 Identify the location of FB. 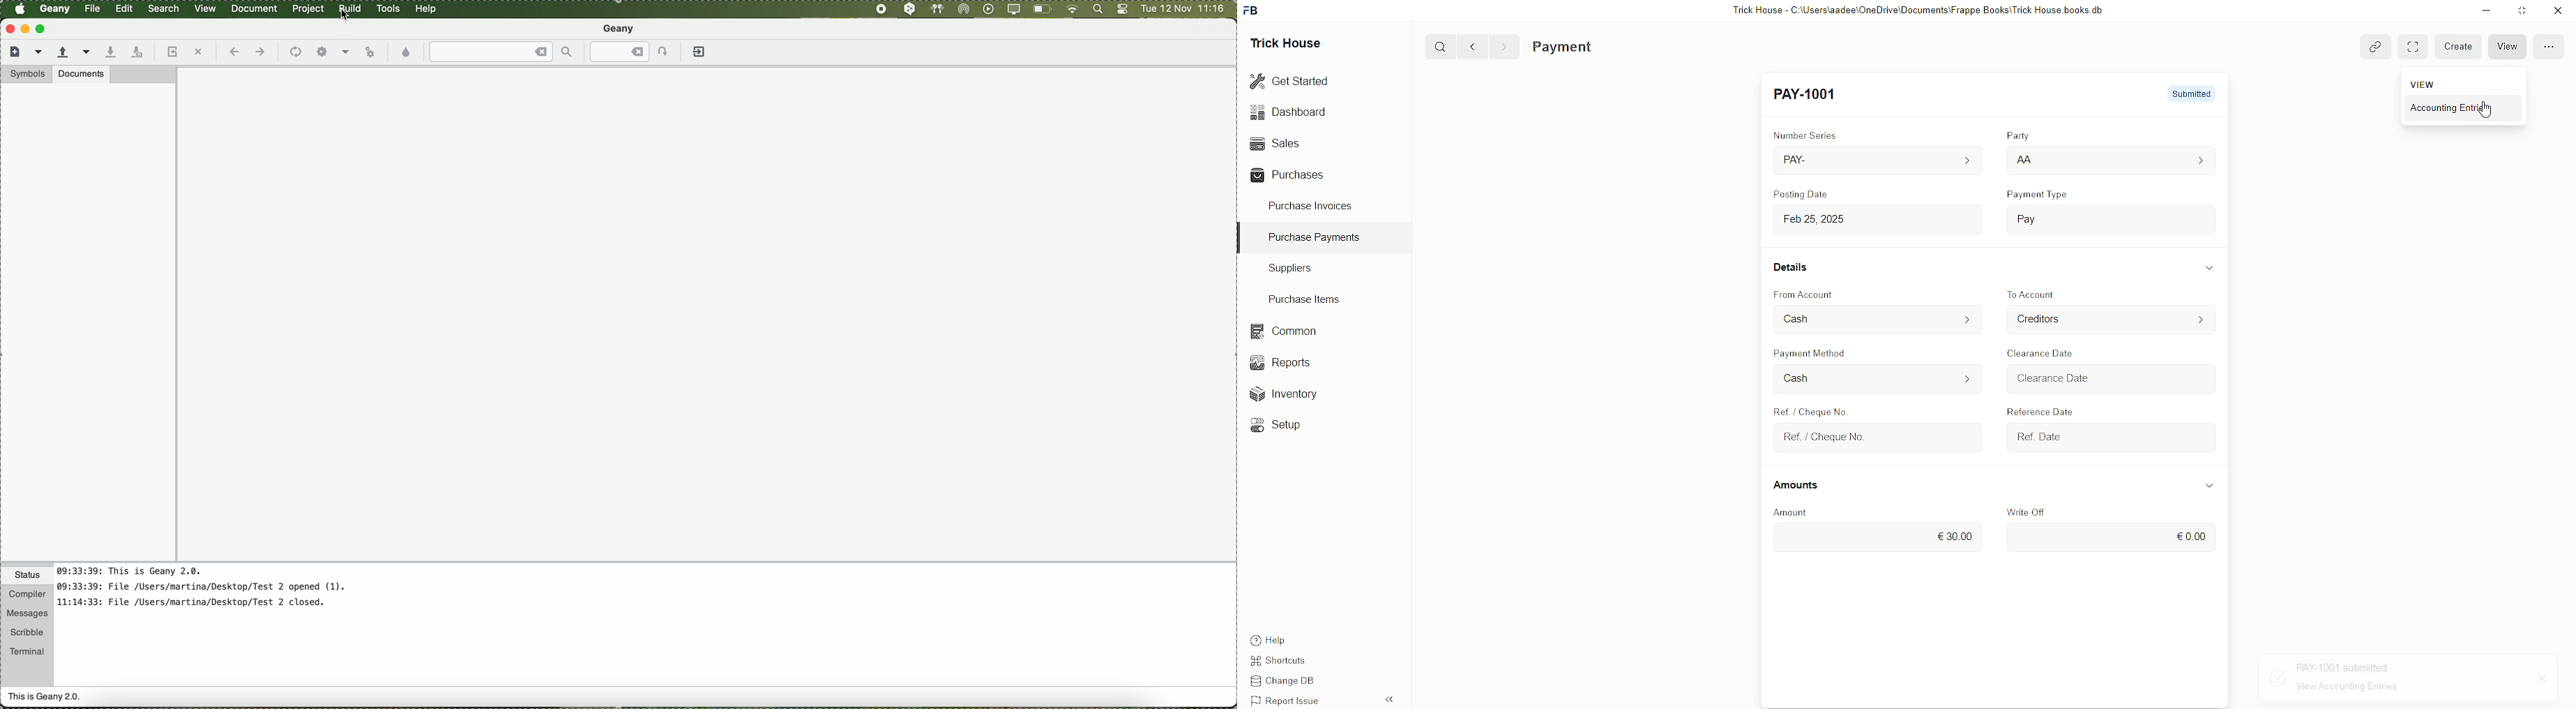
(1253, 9).